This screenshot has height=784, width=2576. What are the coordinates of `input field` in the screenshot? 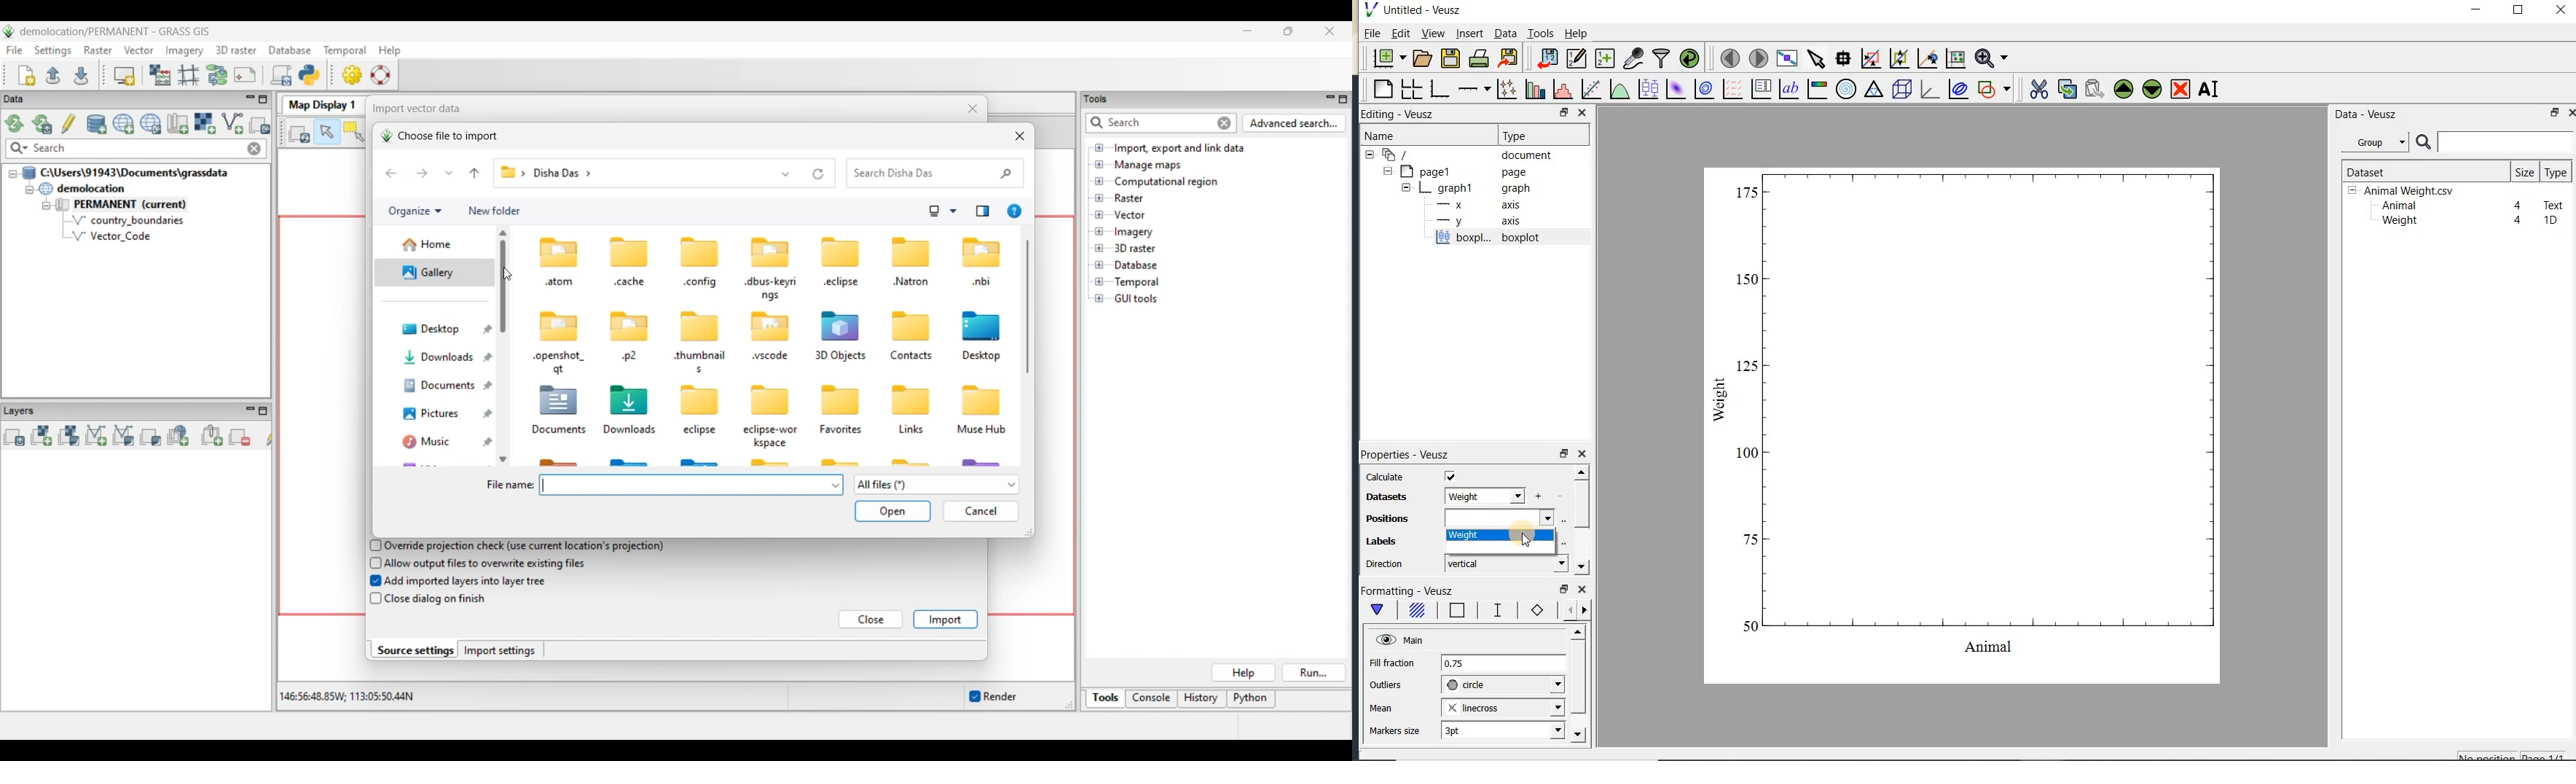 It's located at (1500, 518).